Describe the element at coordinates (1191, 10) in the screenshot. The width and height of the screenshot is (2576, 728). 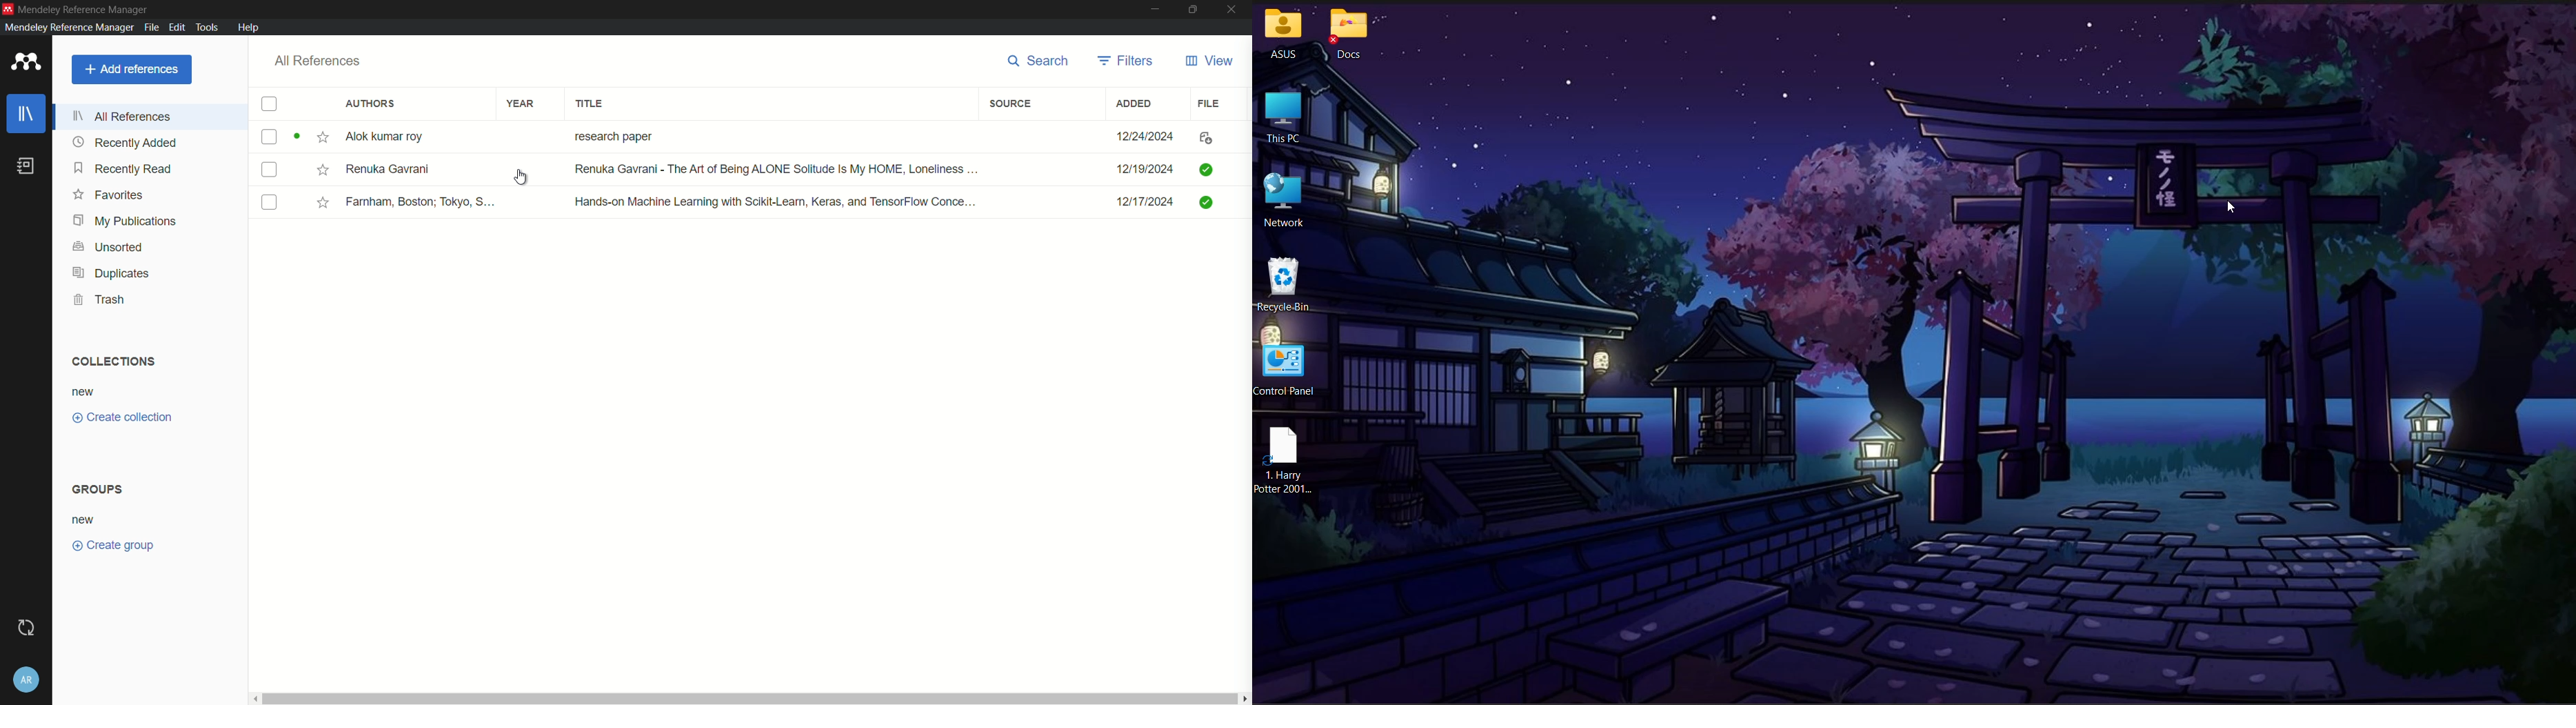
I see `maximize` at that location.